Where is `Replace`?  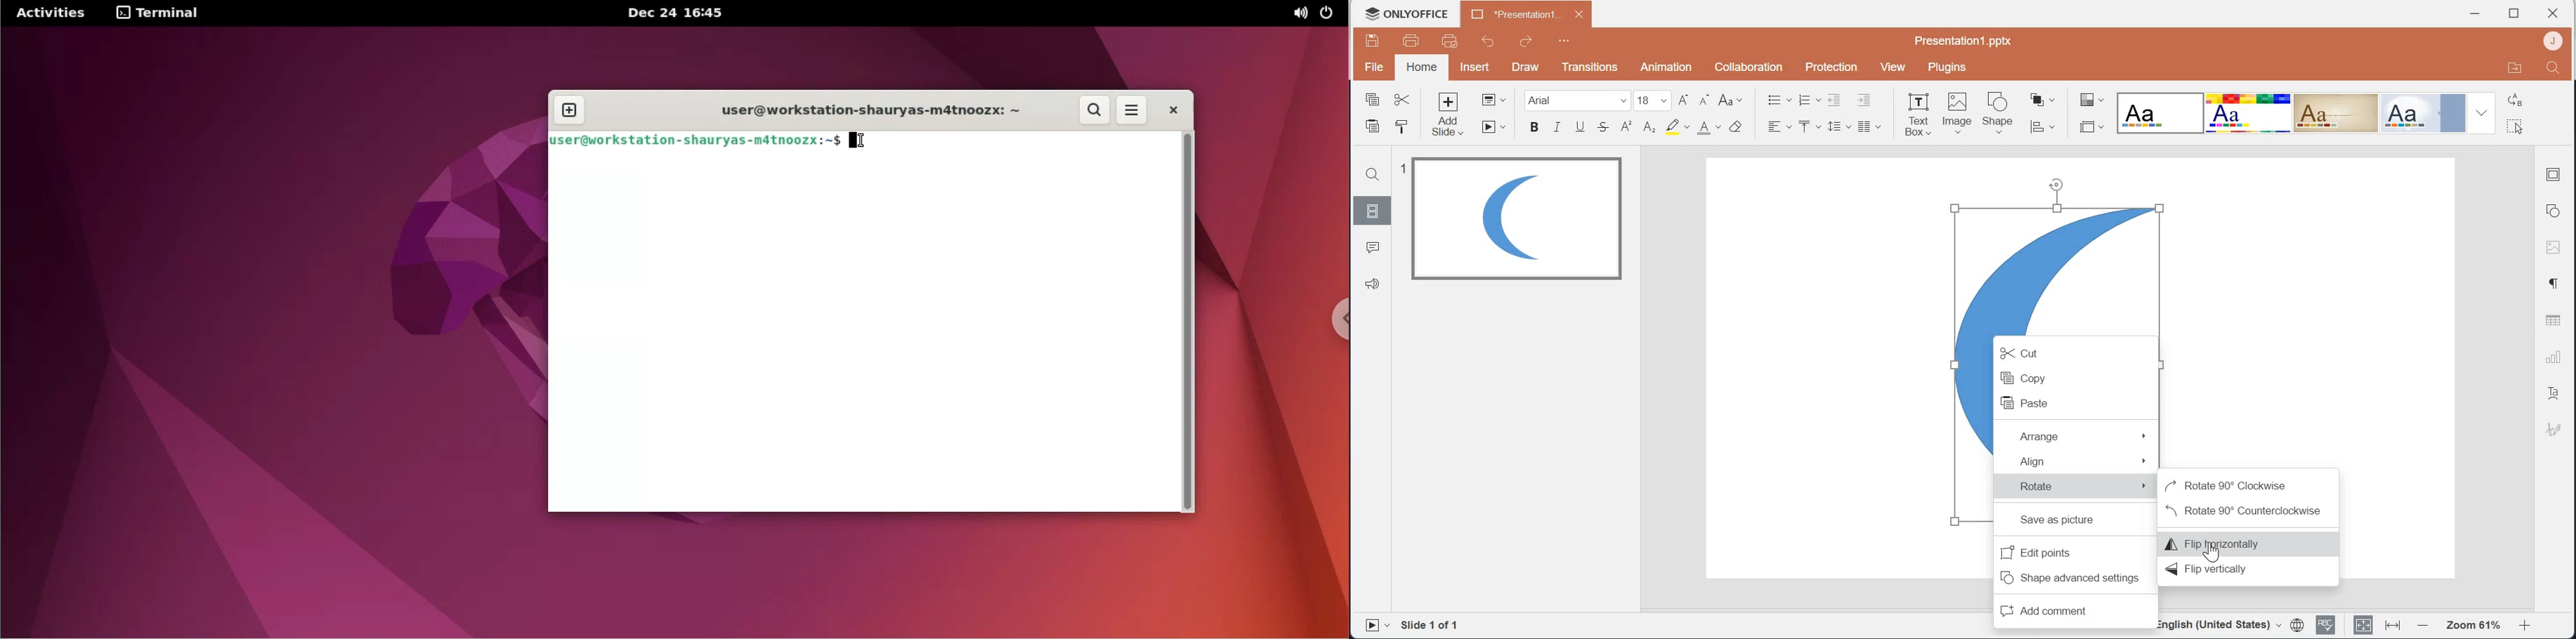 Replace is located at coordinates (2519, 98).